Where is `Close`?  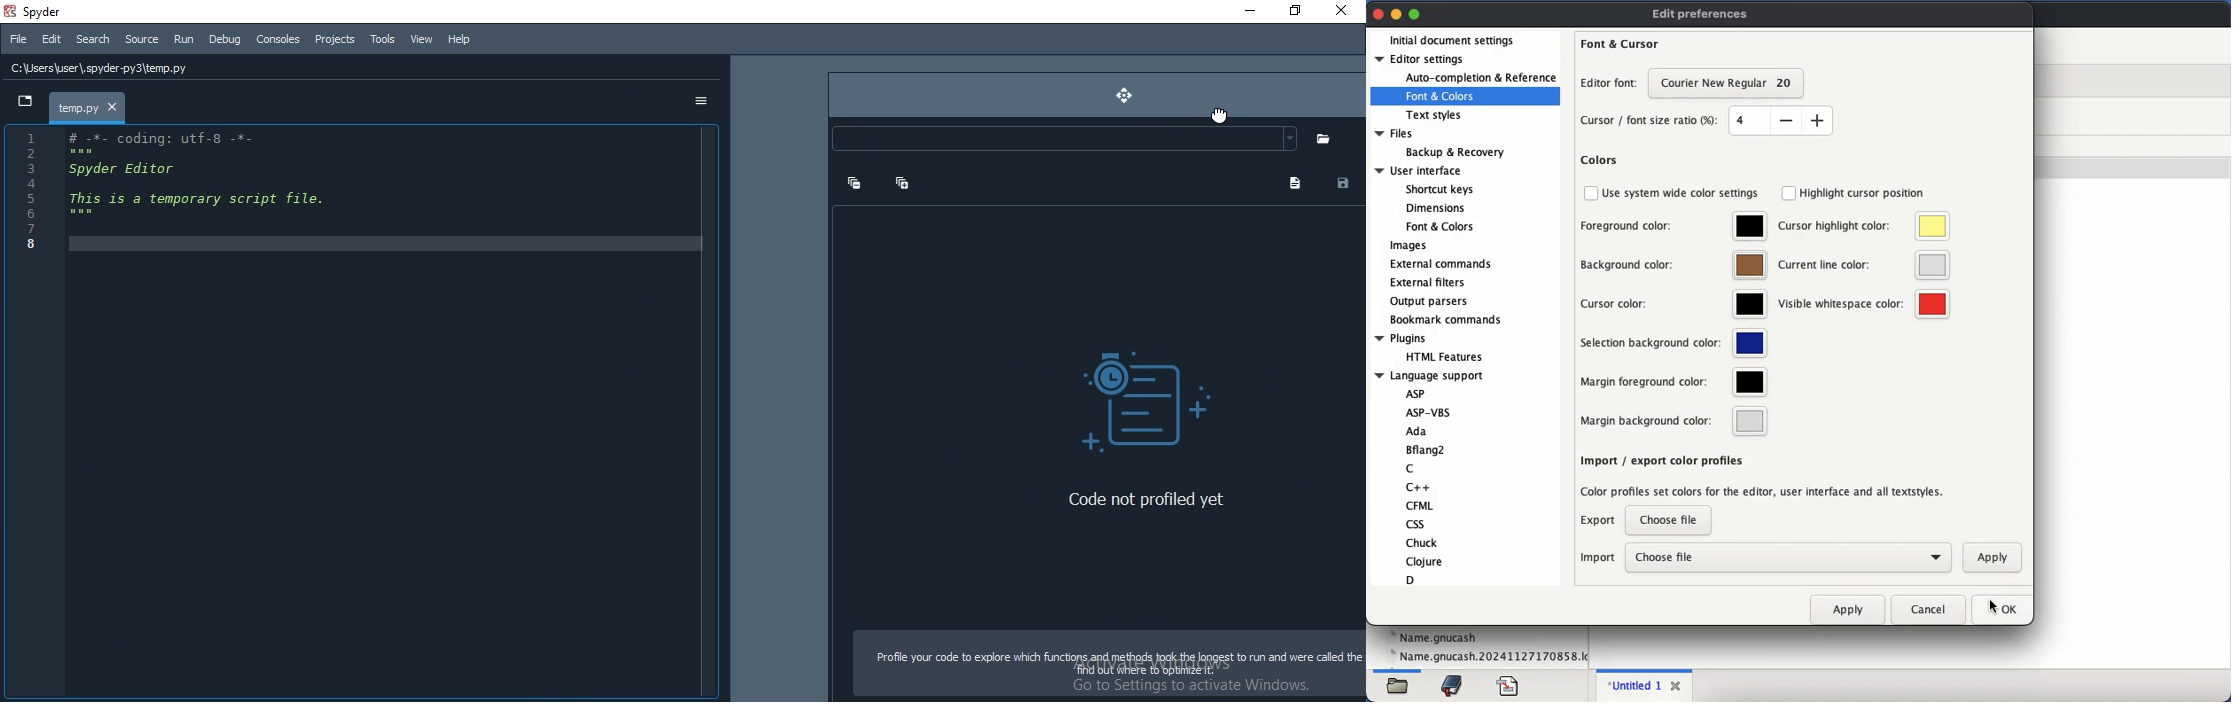 Close is located at coordinates (1343, 11).